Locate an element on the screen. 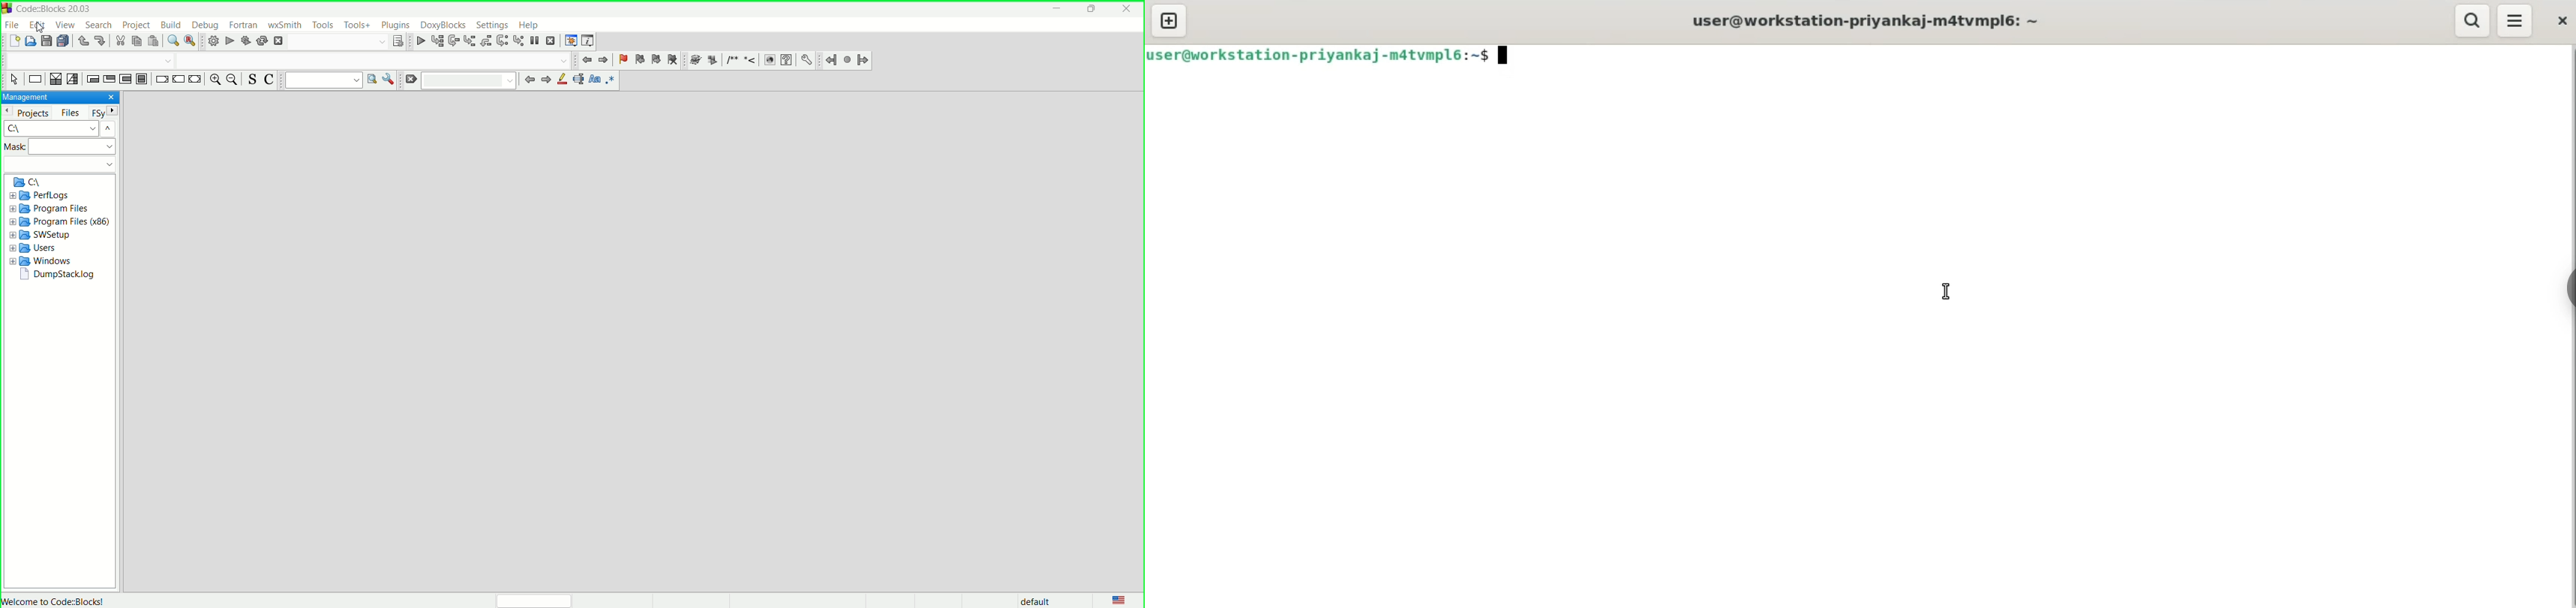 This screenshot has width=2576, height=616. Extract is located at coordinates (712, 61).